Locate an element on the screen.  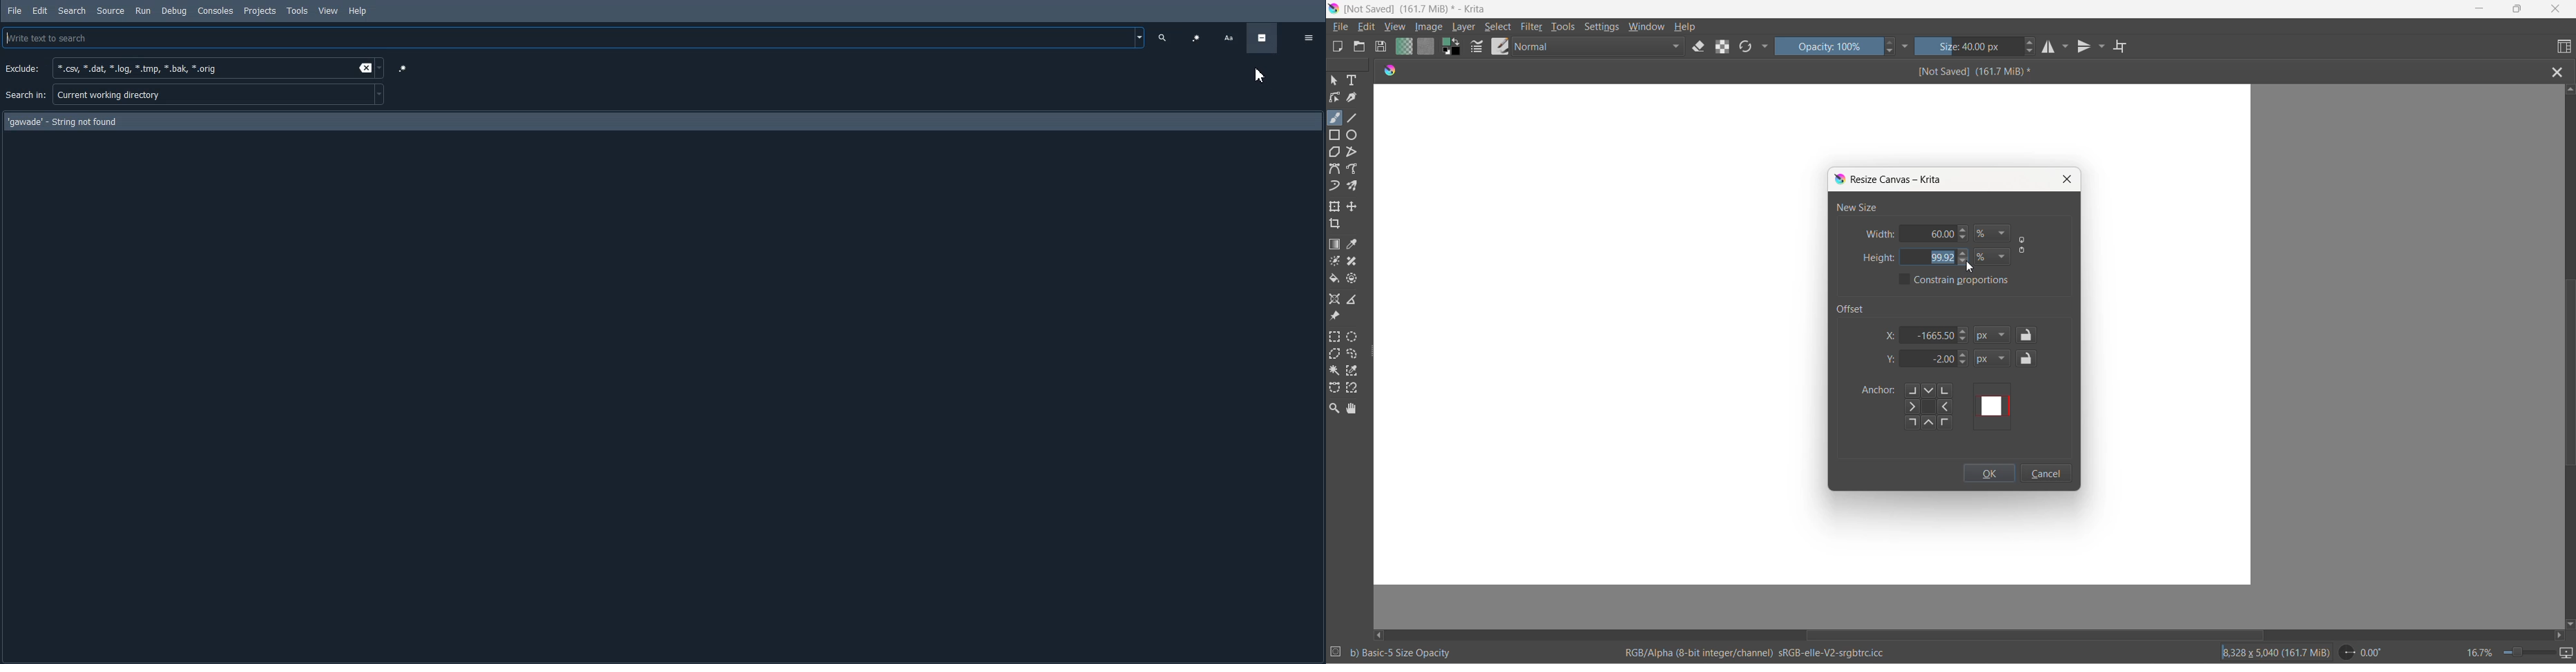
Hide advance option is located at coordinates (1262, 38).